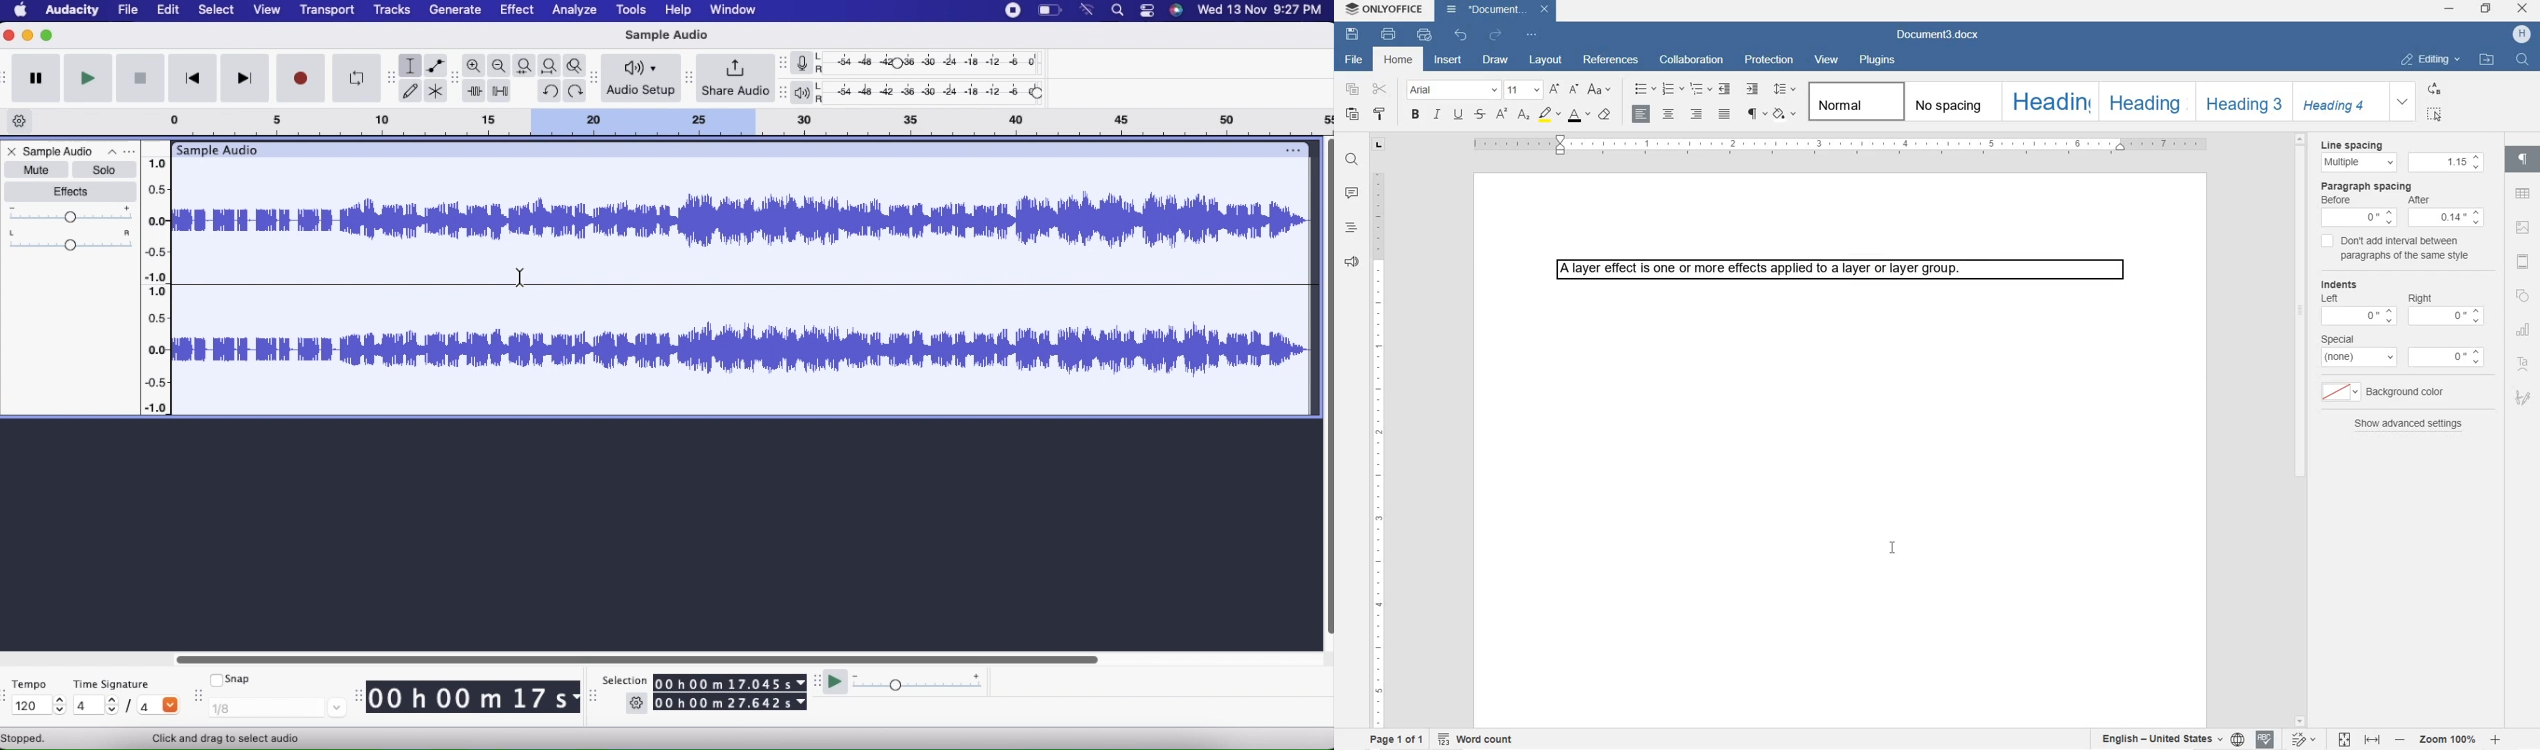 The image size is (2548, 756). What do you see at coordinates (71, 215) in the screenshot?
I see `Gain Slider` at bounding box center [71, 215].